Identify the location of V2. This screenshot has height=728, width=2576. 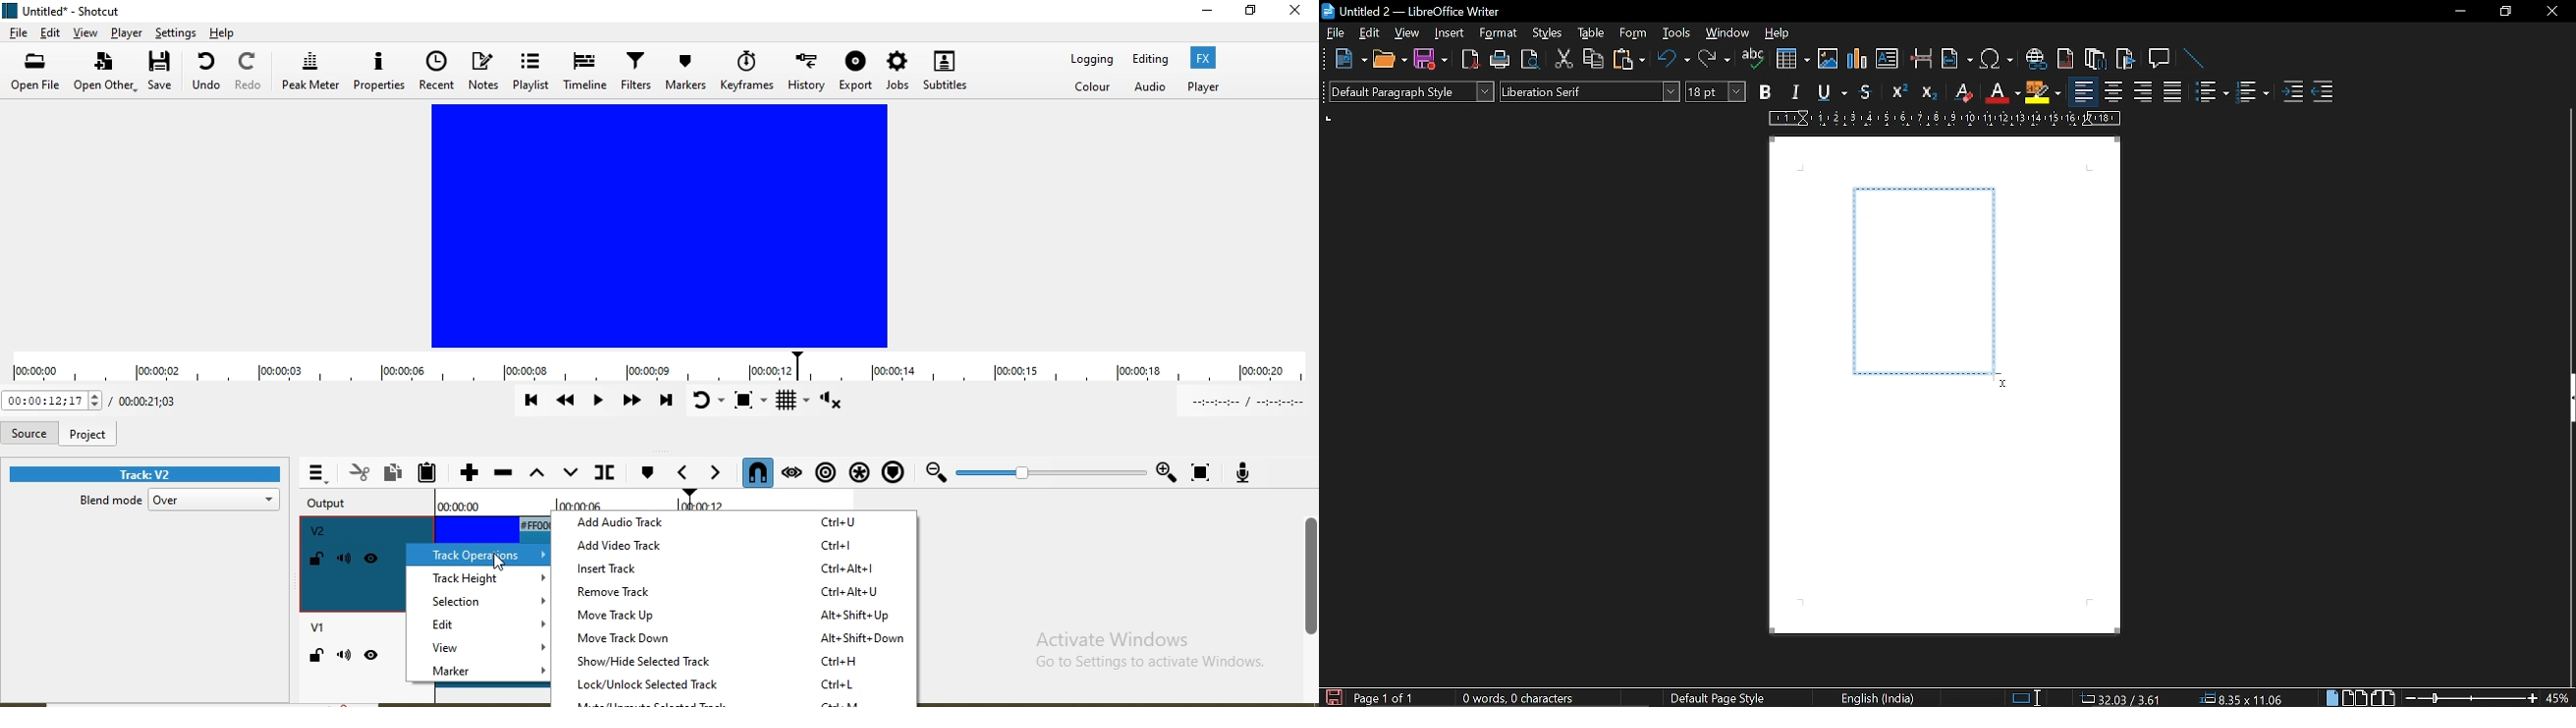
(319, 531).